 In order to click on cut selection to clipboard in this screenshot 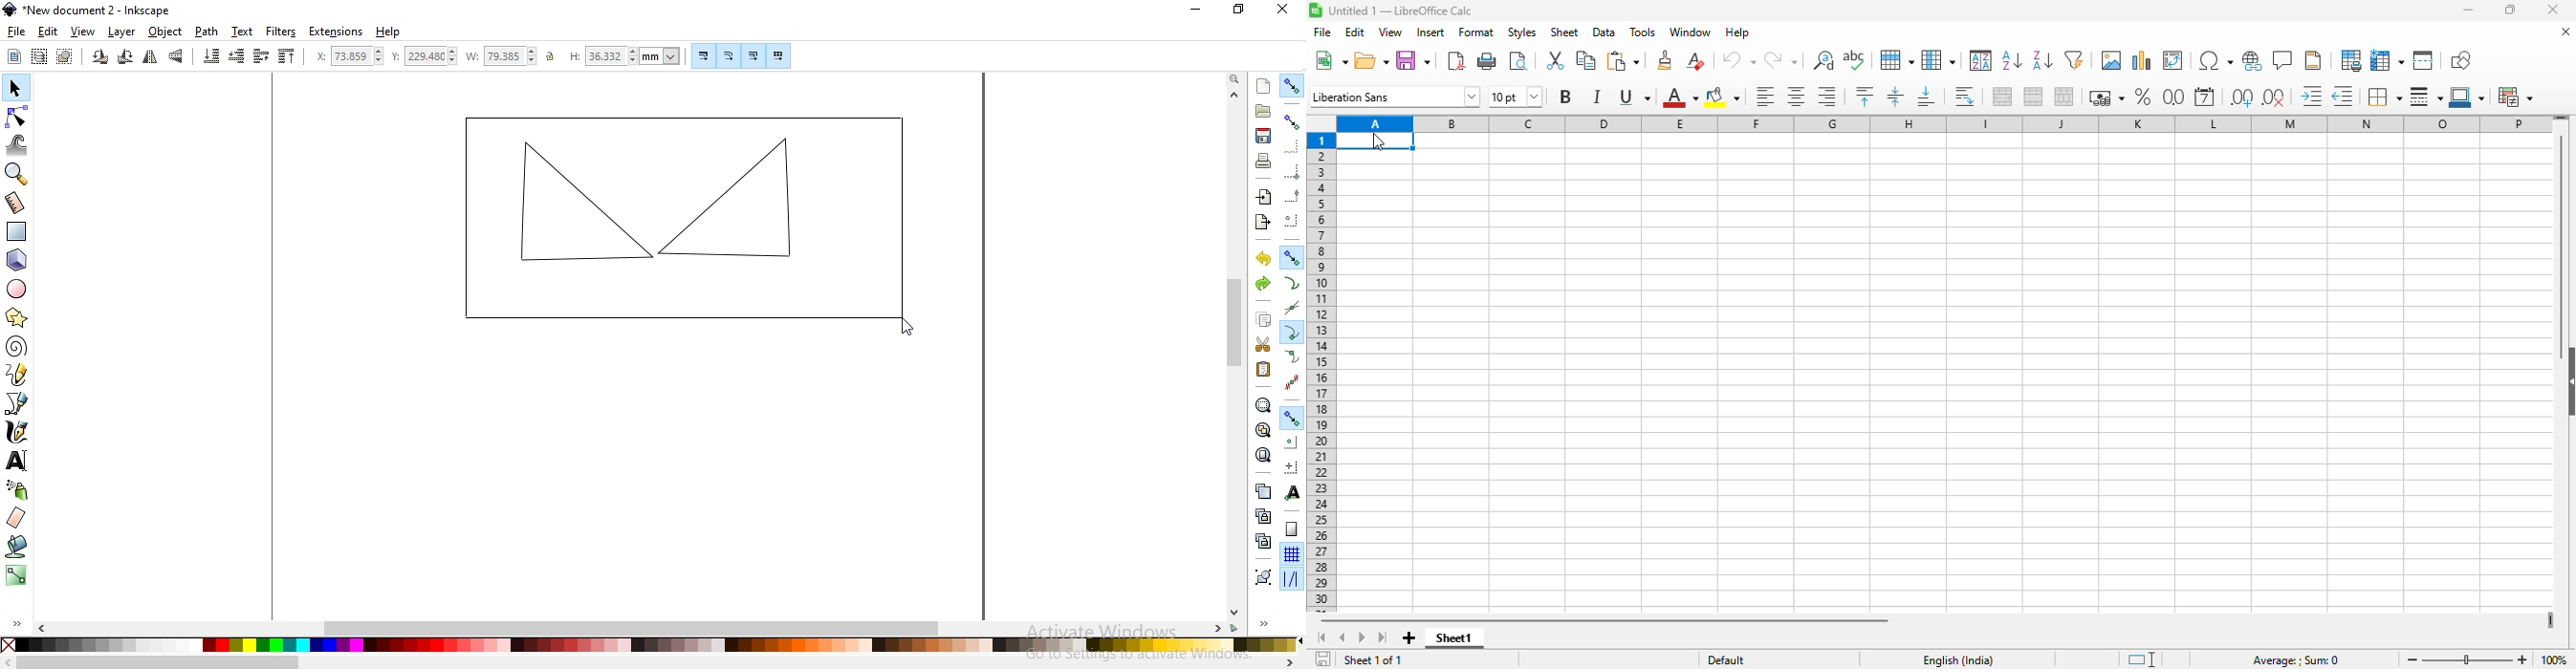, I will do `click(1261, 343)`.